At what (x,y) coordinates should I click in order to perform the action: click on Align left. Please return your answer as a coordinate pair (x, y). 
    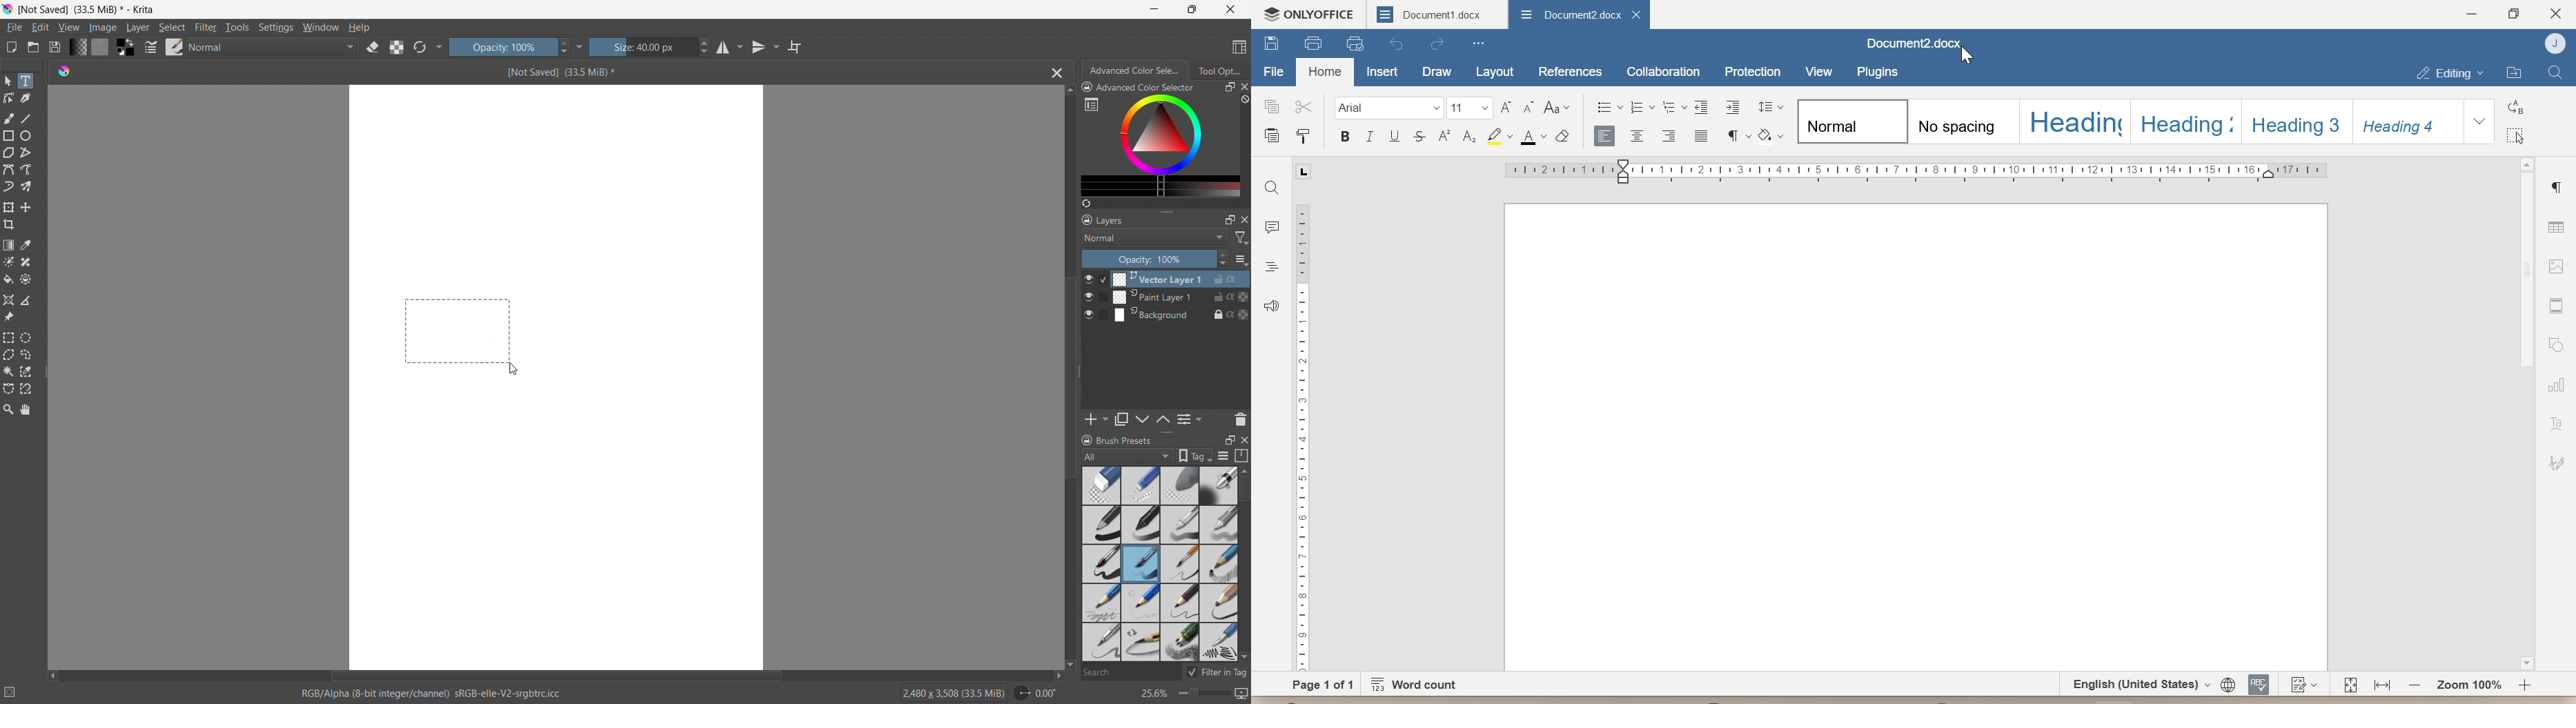
    Looking at the image, I should click on (1606, 137).